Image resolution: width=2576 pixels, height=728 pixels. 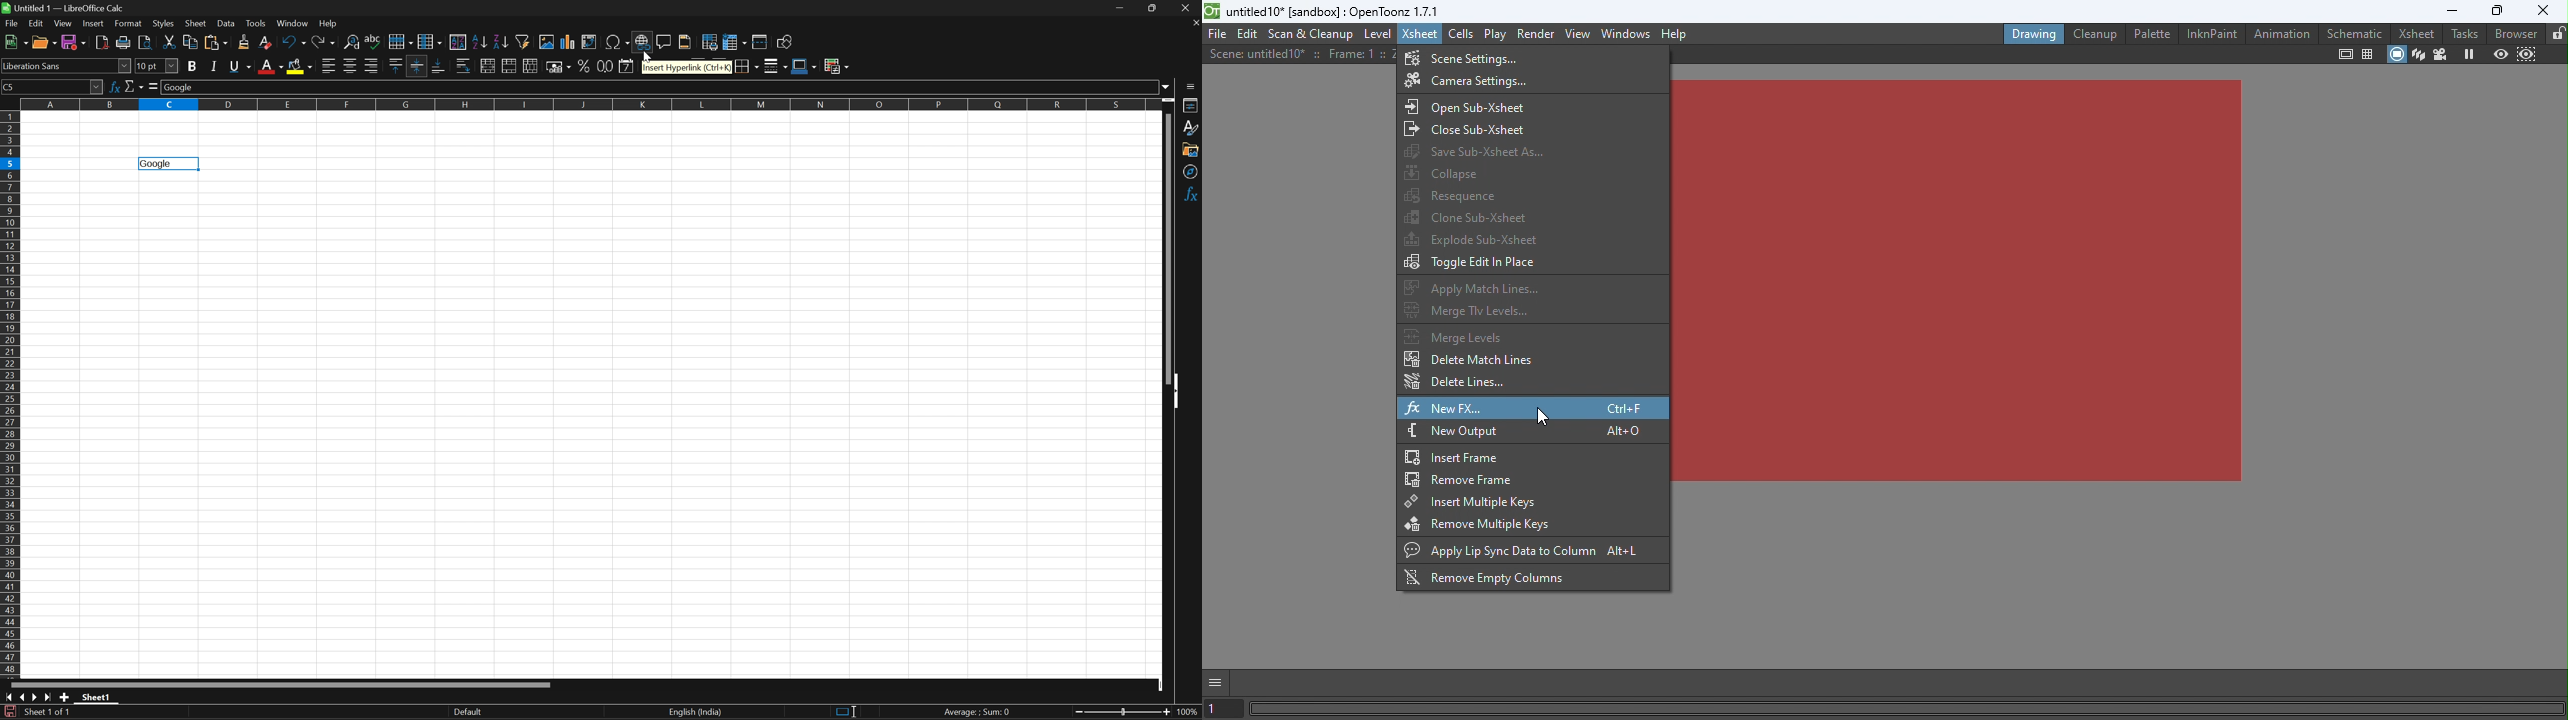 What do you see at coordinates (2280, 34) in the screenshot?
I see `Animation` at bounding box center [2280, 34].